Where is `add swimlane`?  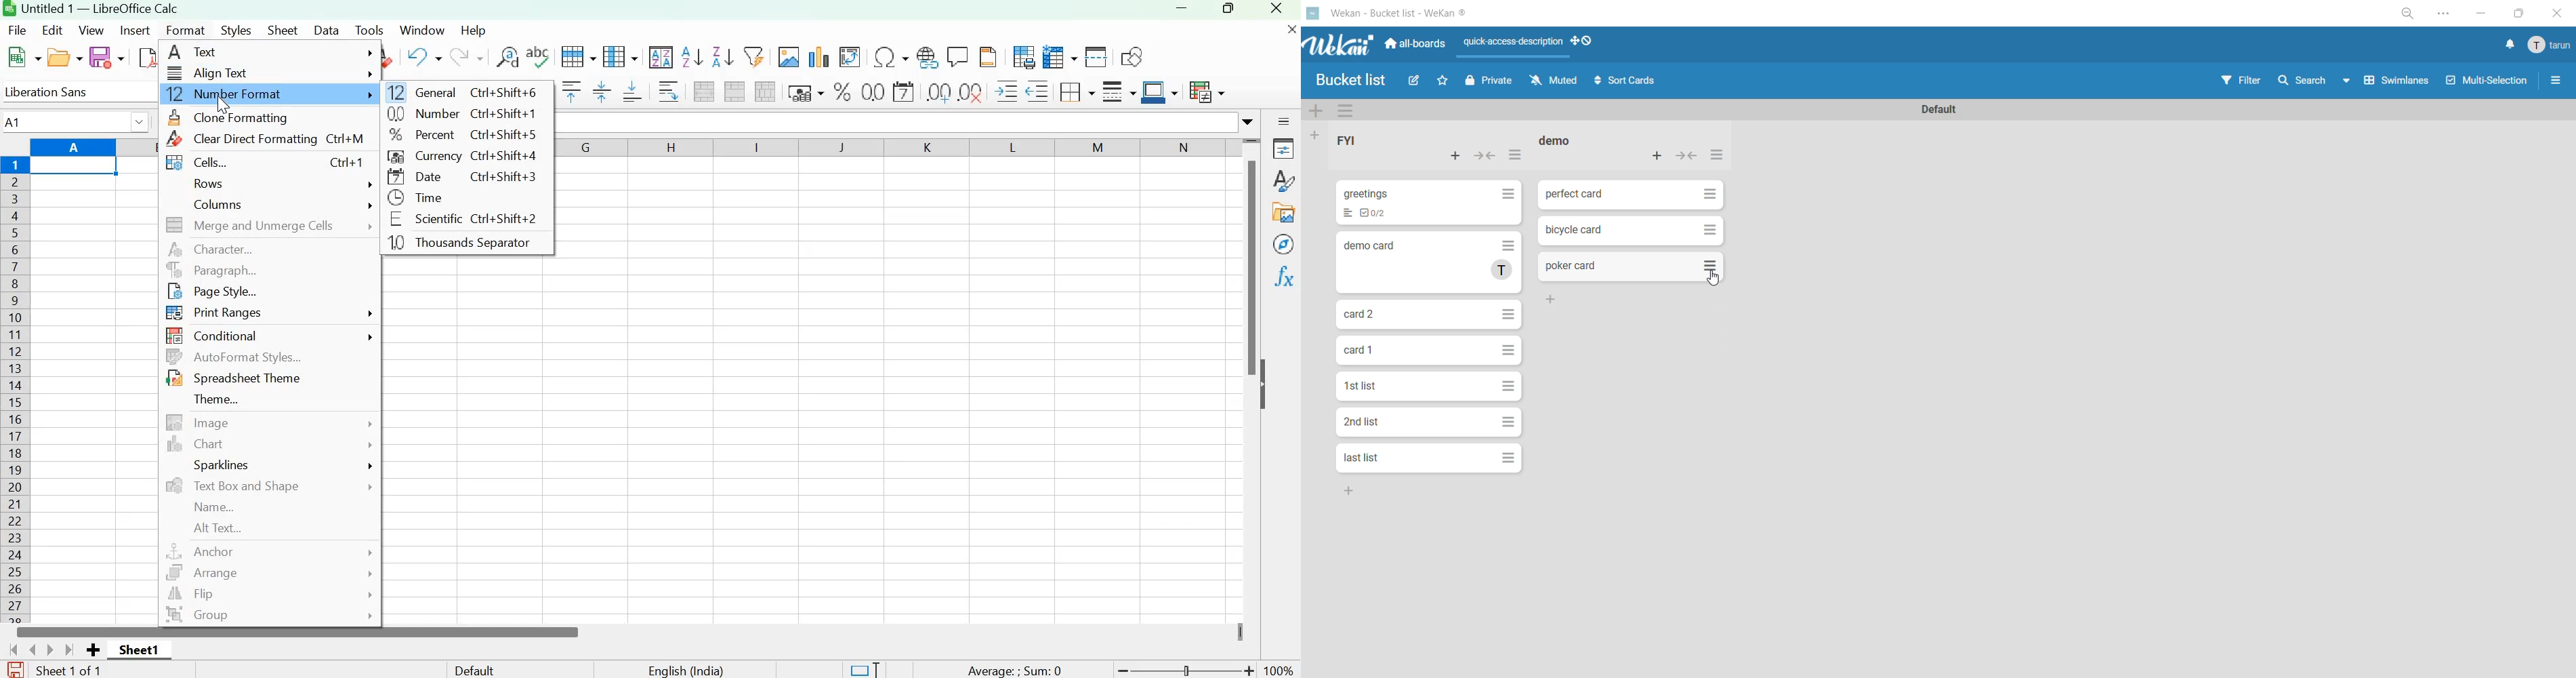
add swimlane is located at coordinates (1317, 113).